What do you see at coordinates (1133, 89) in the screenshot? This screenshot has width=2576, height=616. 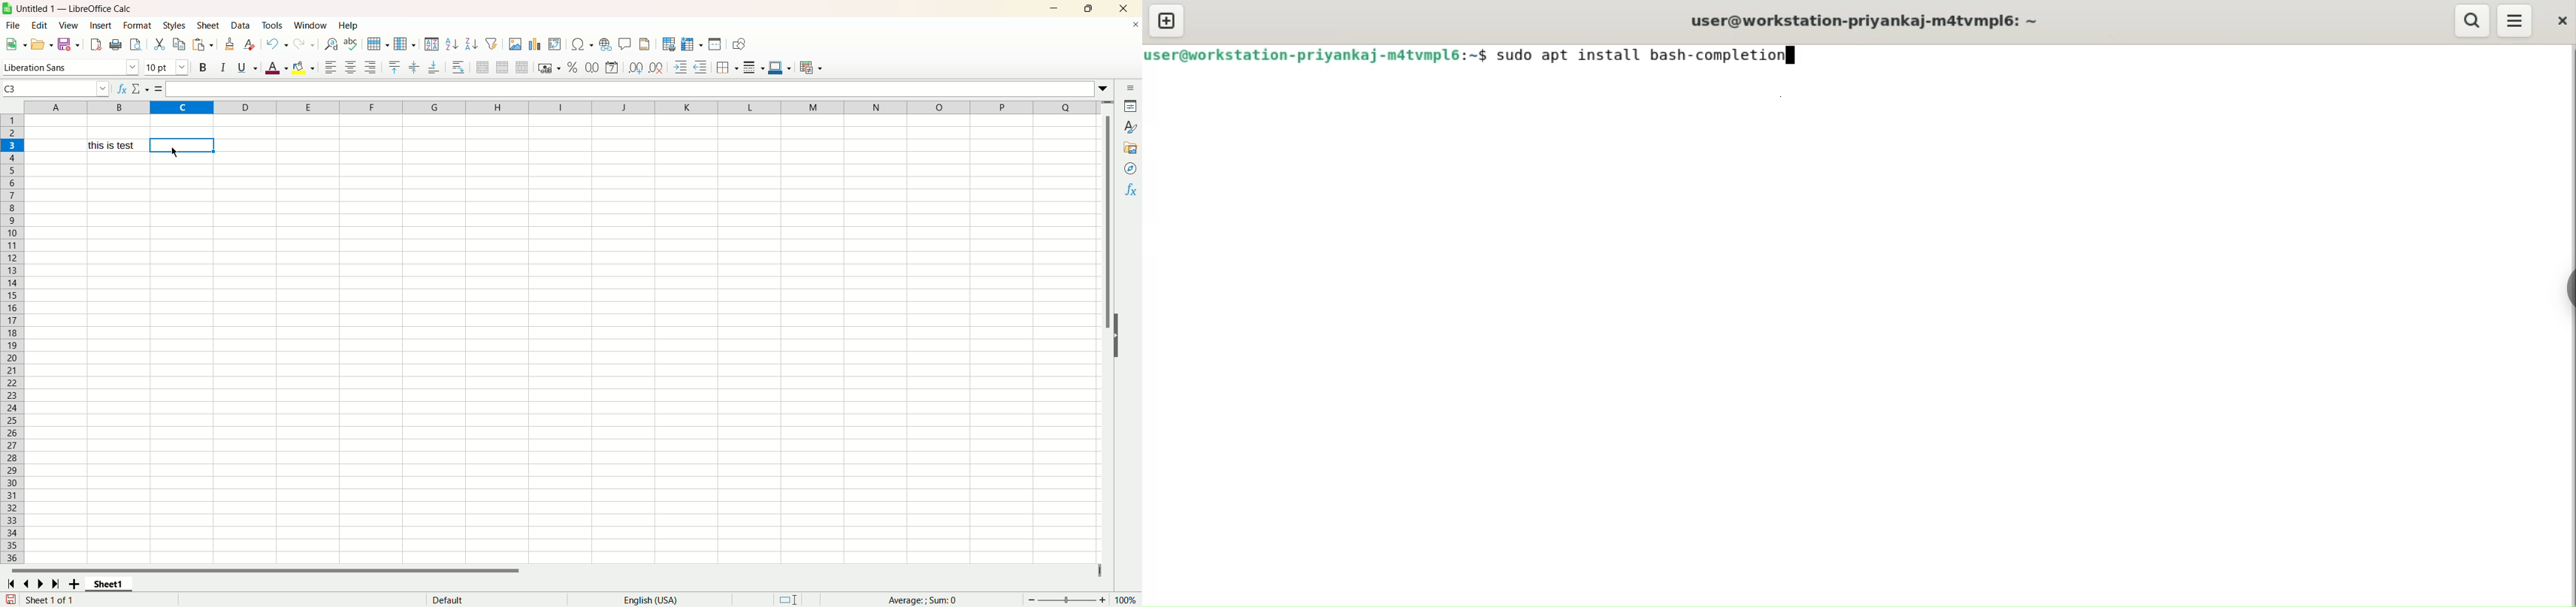 I see `siderbar settings` at bounding box center [1133, 89].